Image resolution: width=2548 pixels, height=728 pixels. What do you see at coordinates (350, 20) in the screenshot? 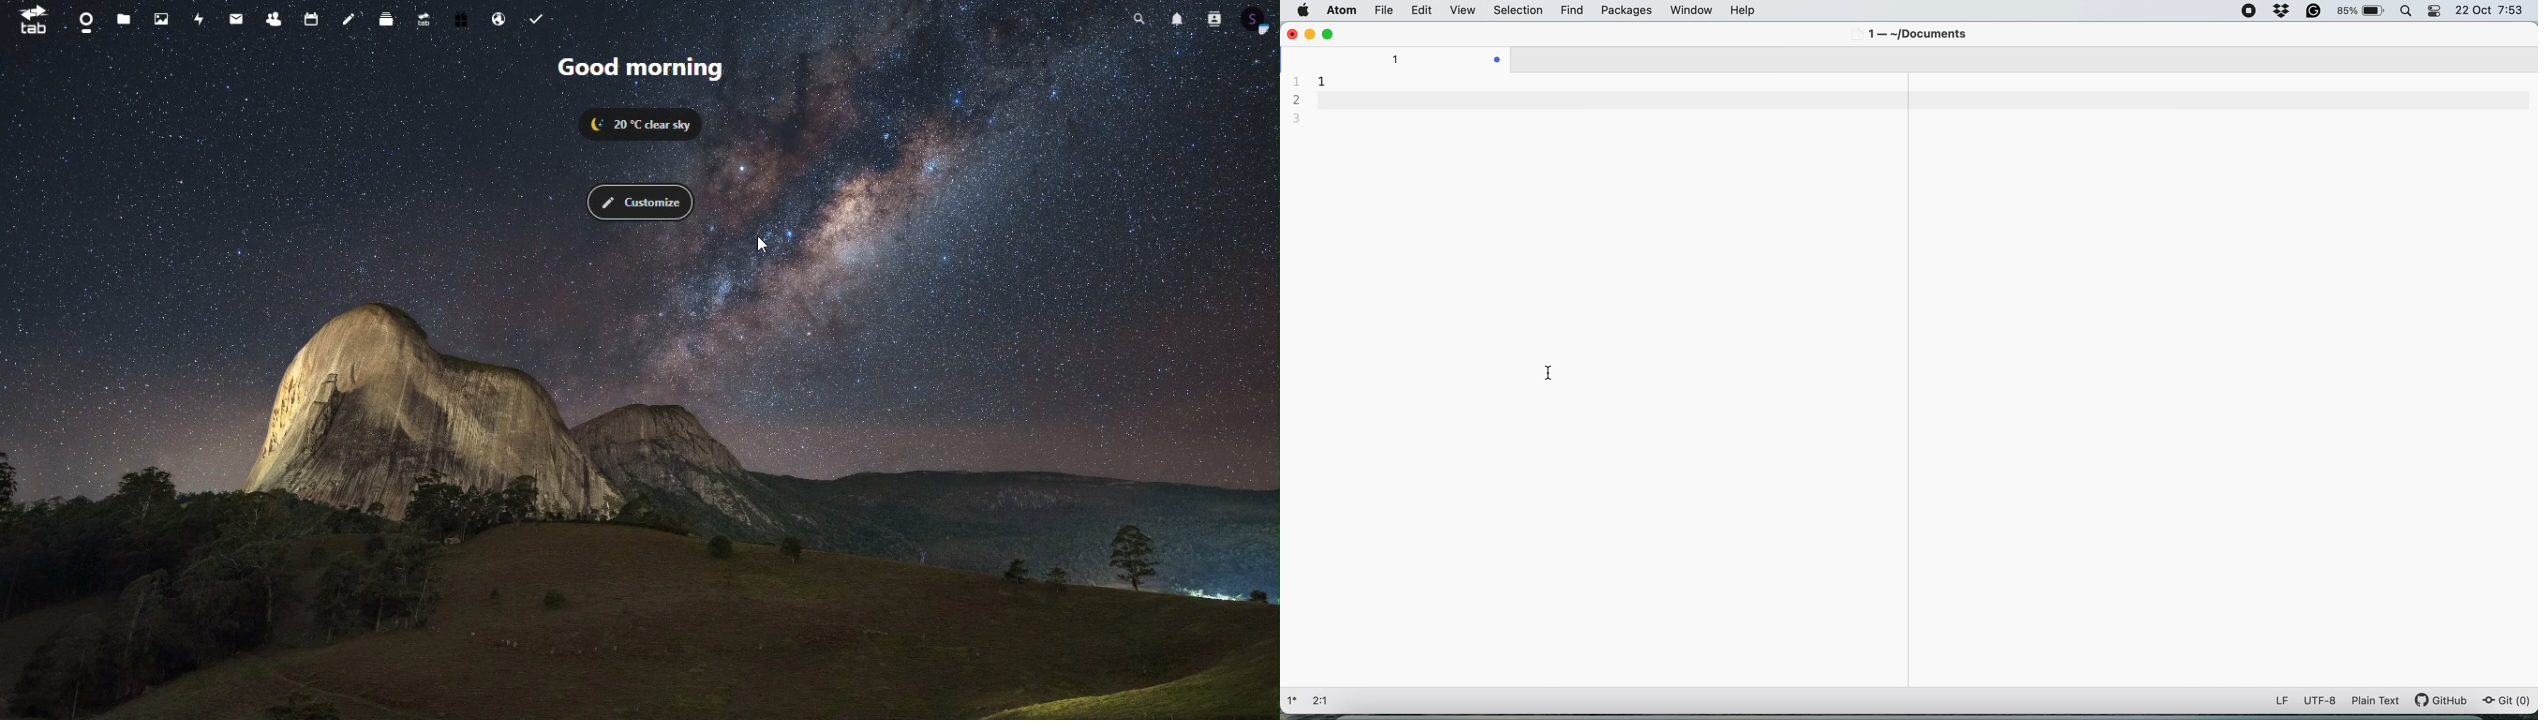
I see `note` at bounding box center [350, 20].